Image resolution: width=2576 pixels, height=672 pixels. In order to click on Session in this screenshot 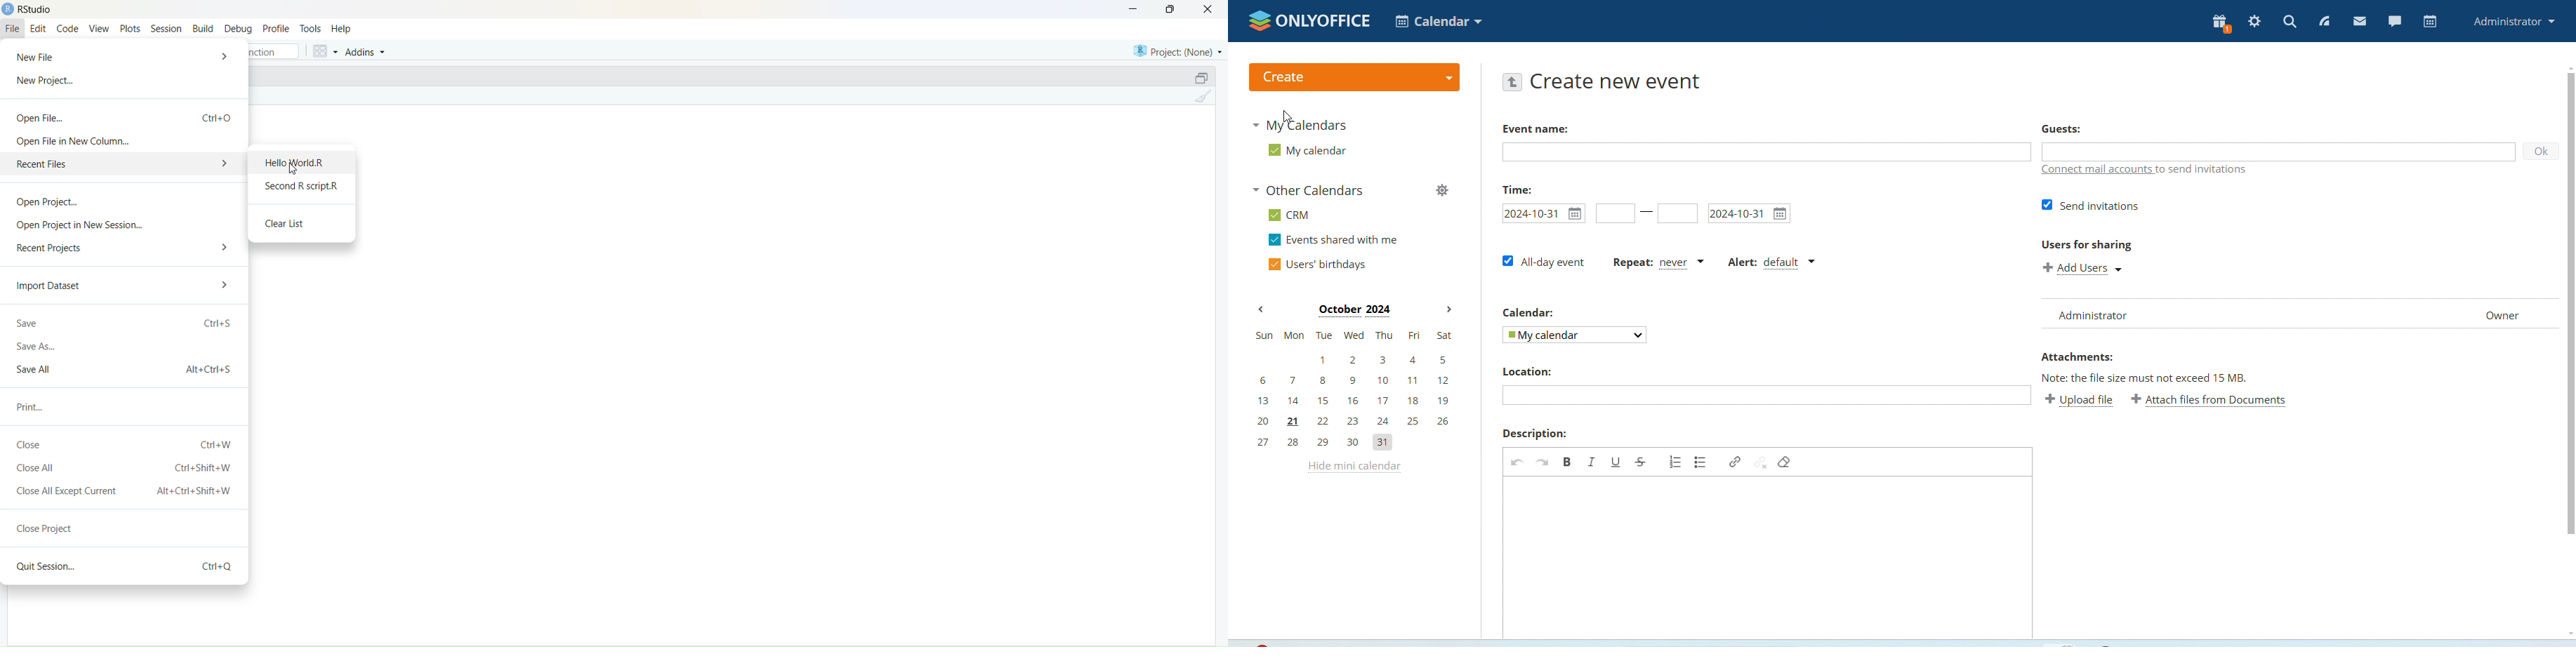, I will do `click(166, 27)`.